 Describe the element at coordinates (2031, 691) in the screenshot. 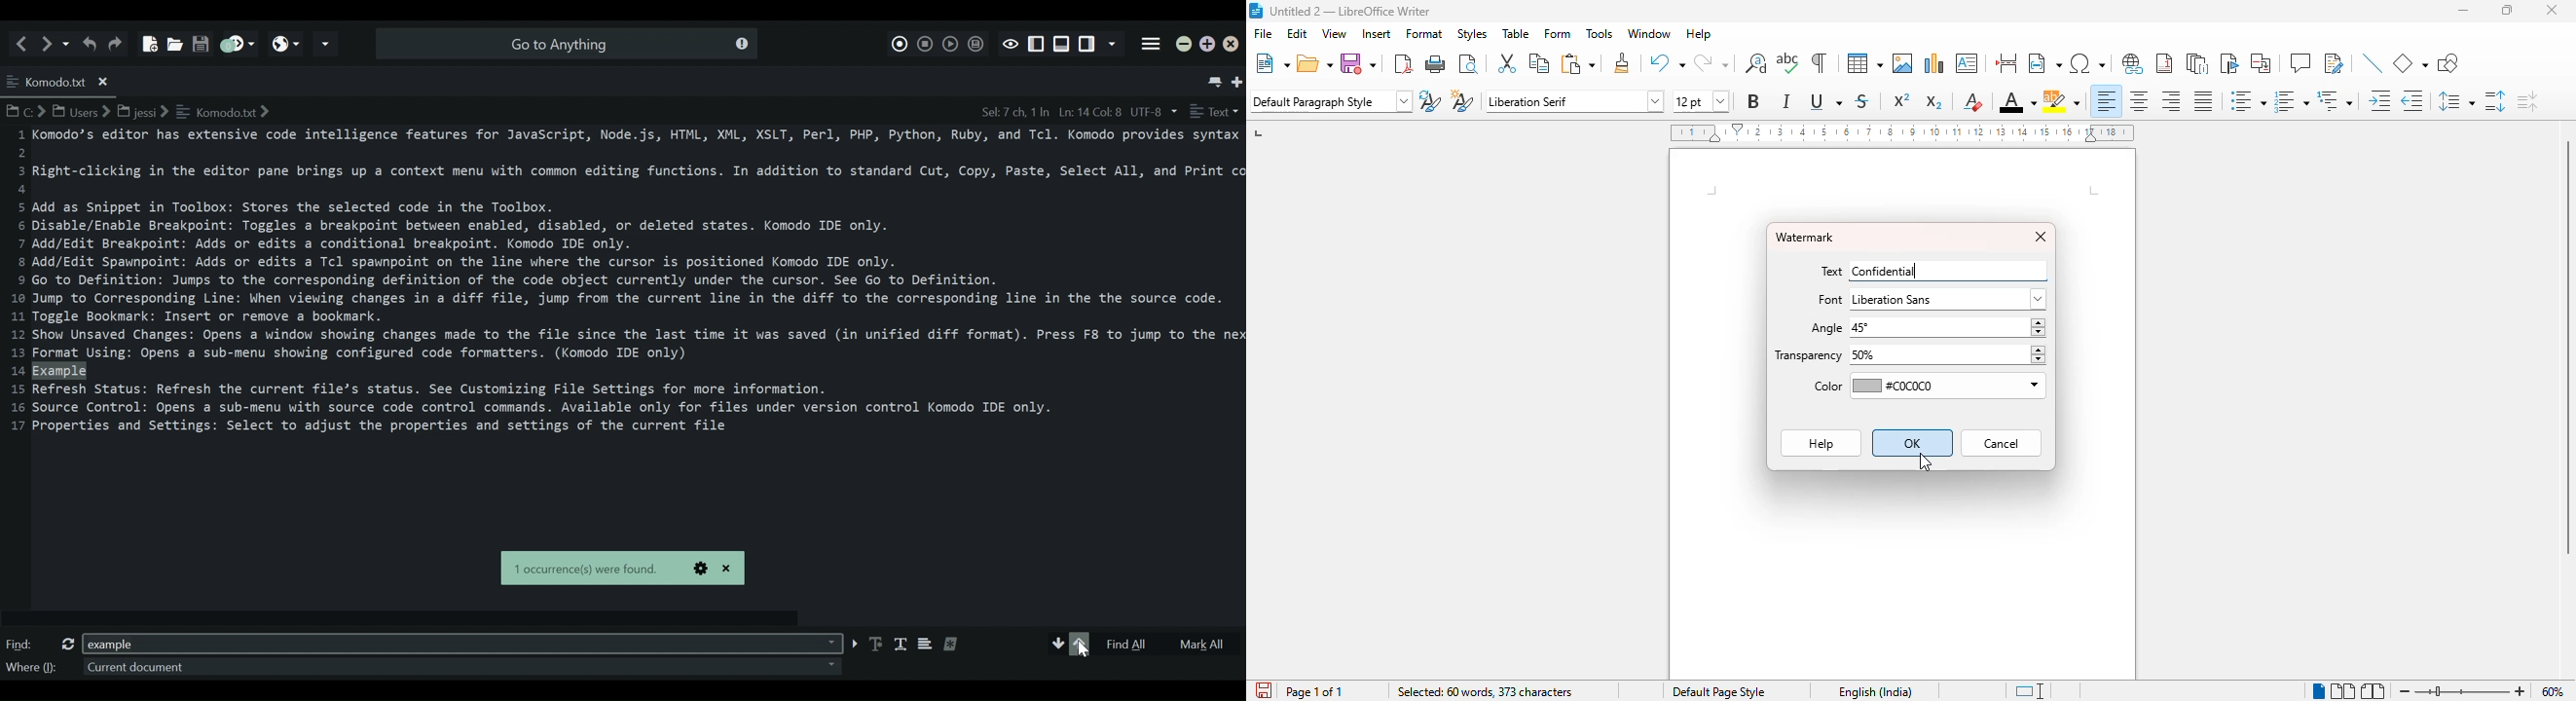

I see `standard selection` at that location.